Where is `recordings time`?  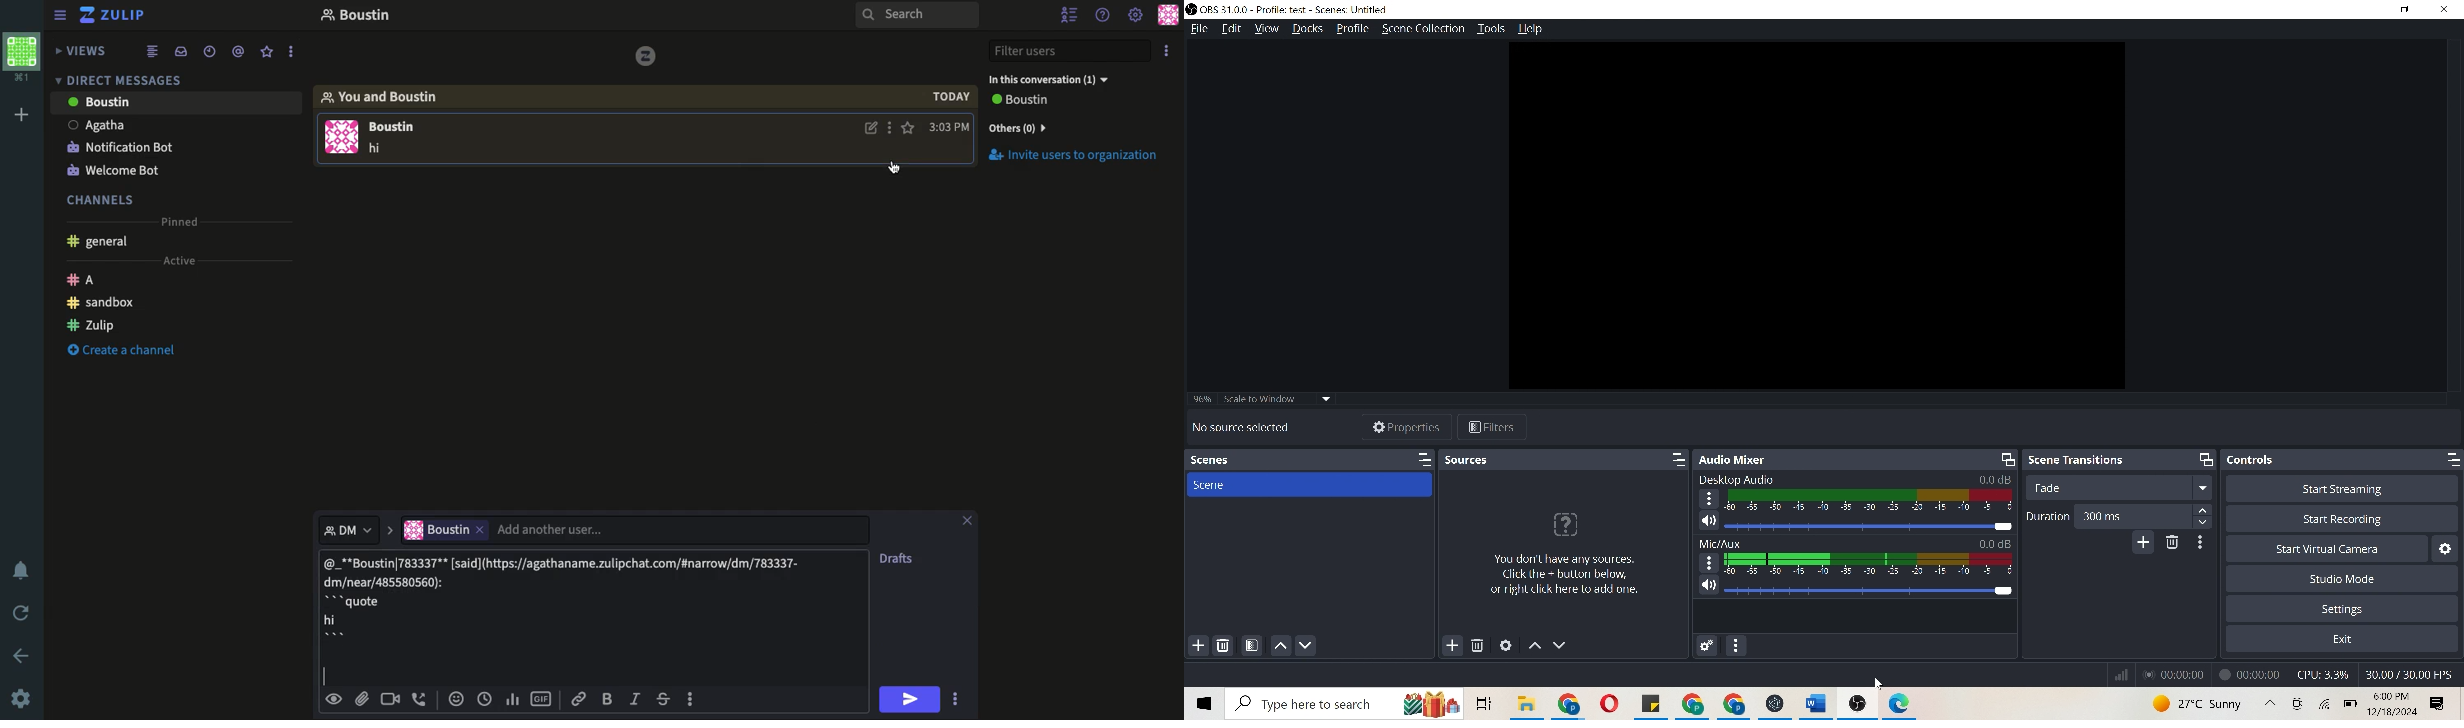
recordings time is located at coordinates (2215, 673).